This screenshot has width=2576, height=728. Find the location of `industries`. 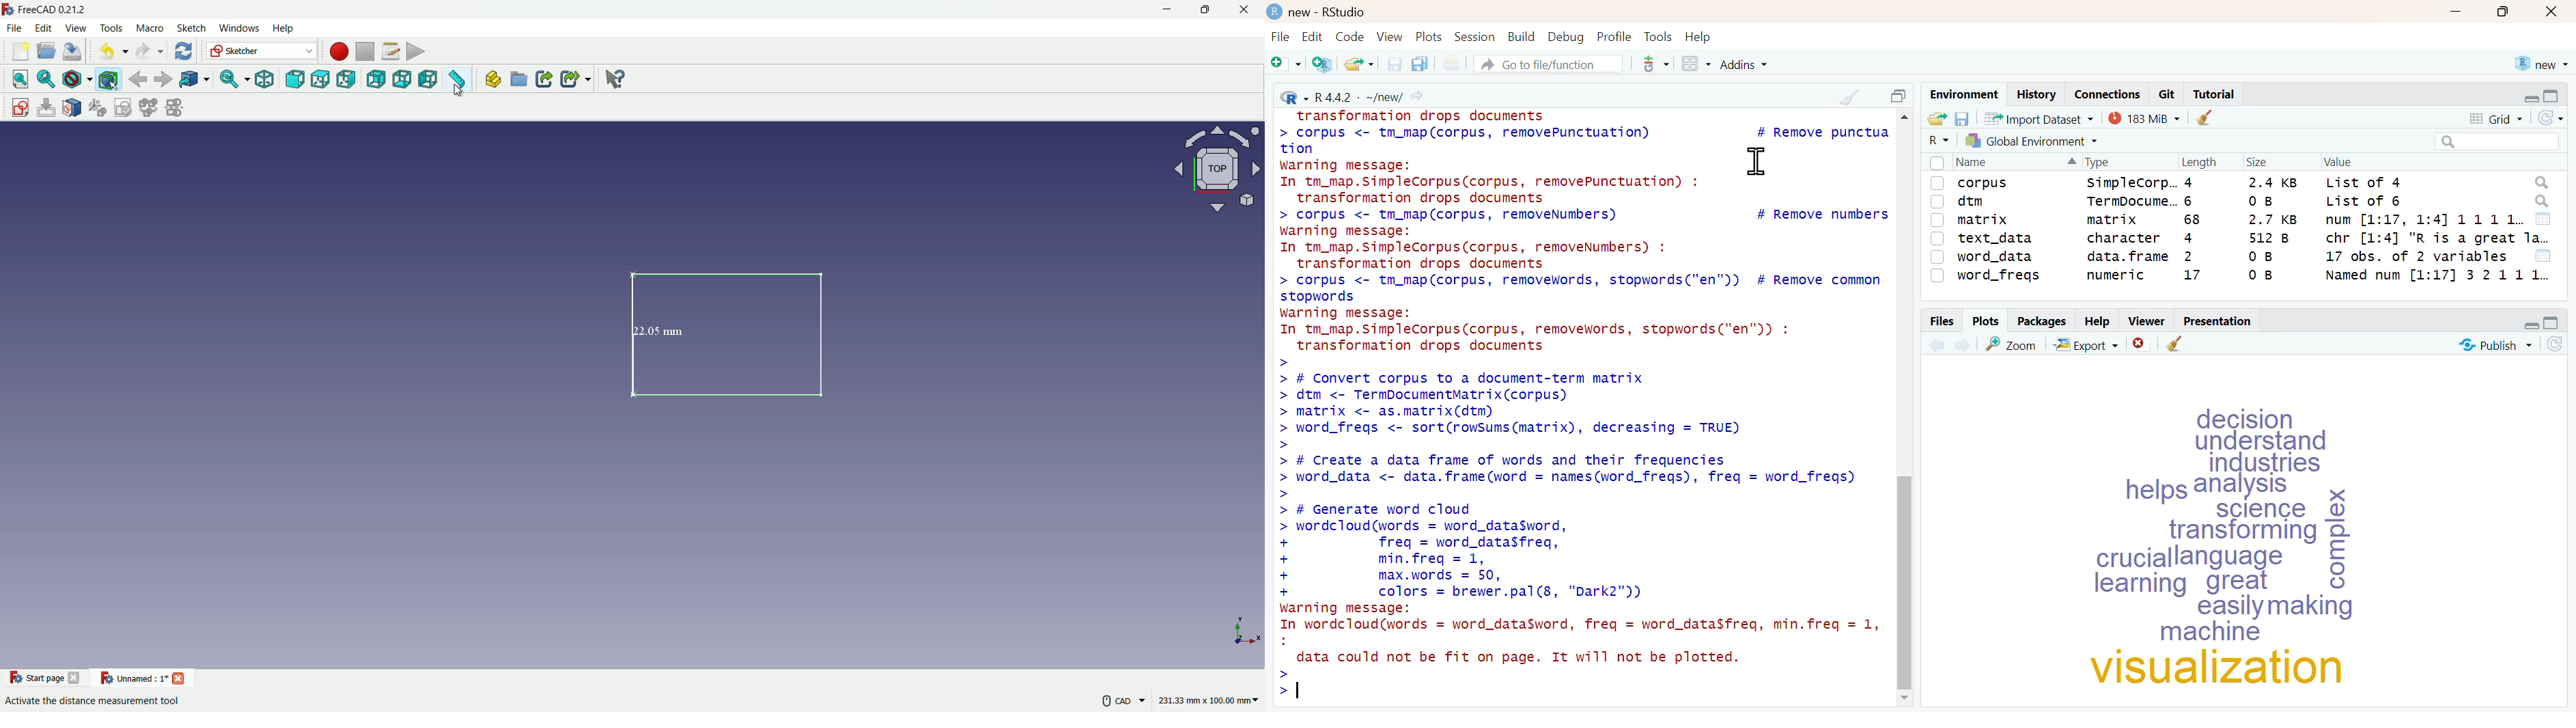

industries is located at coordinates (2269, 464).